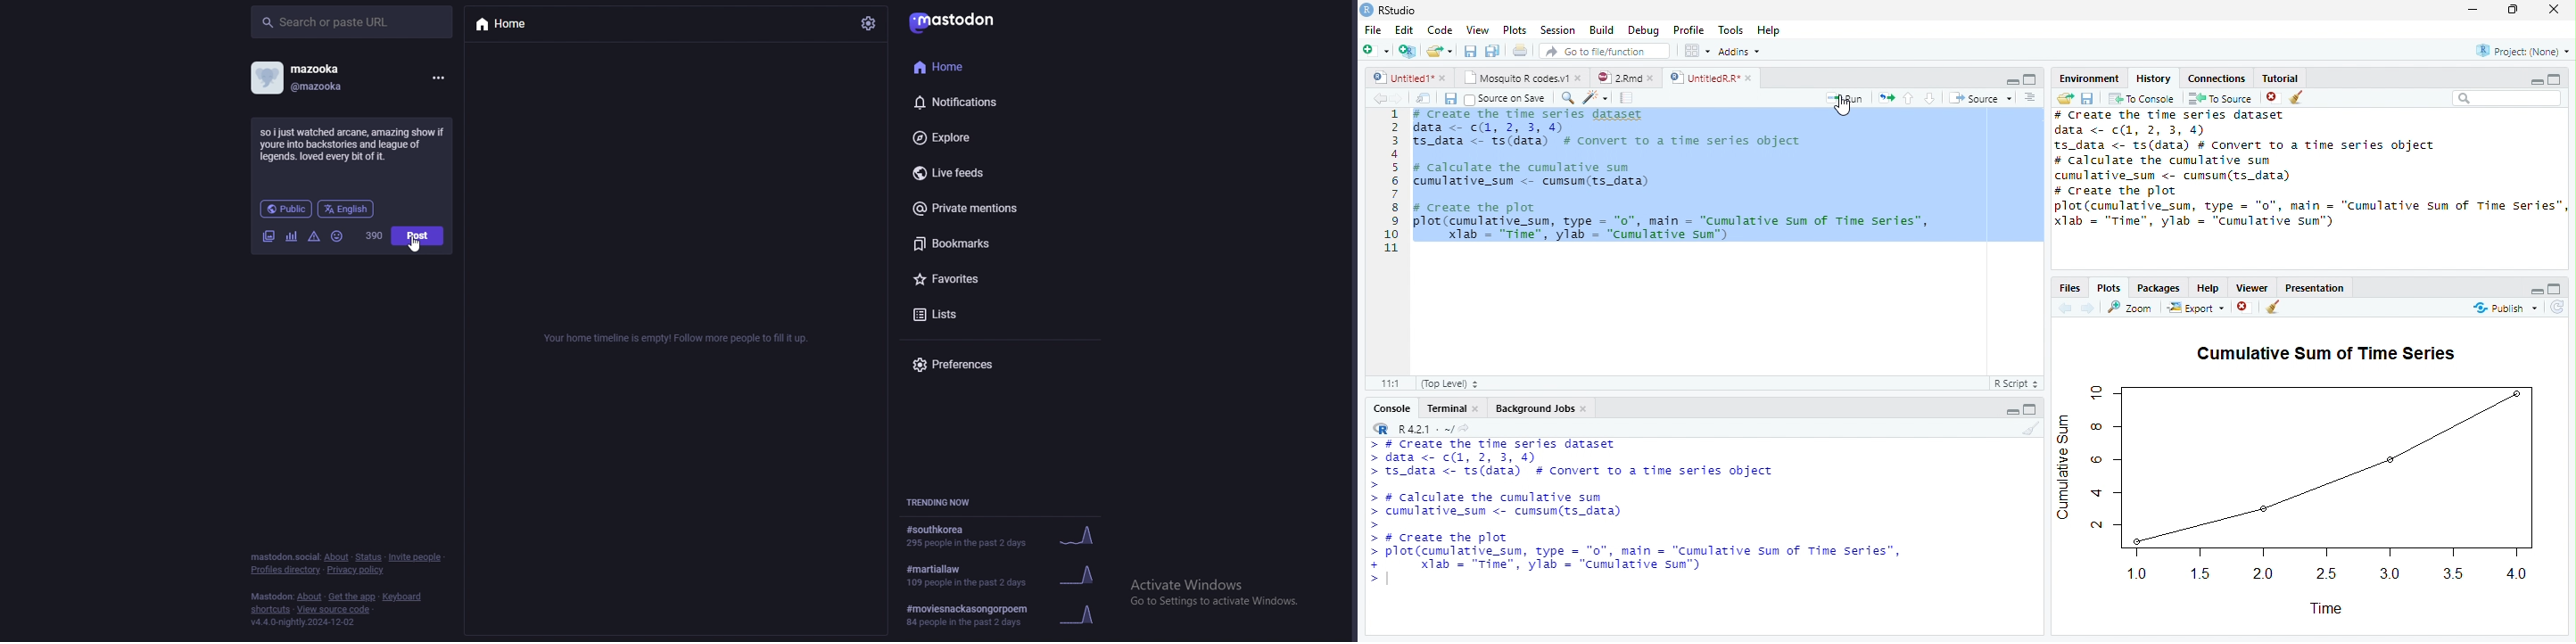 The width and height of the screenshot is (2576, 644). I want to click on Profile, so click(1689, 31).